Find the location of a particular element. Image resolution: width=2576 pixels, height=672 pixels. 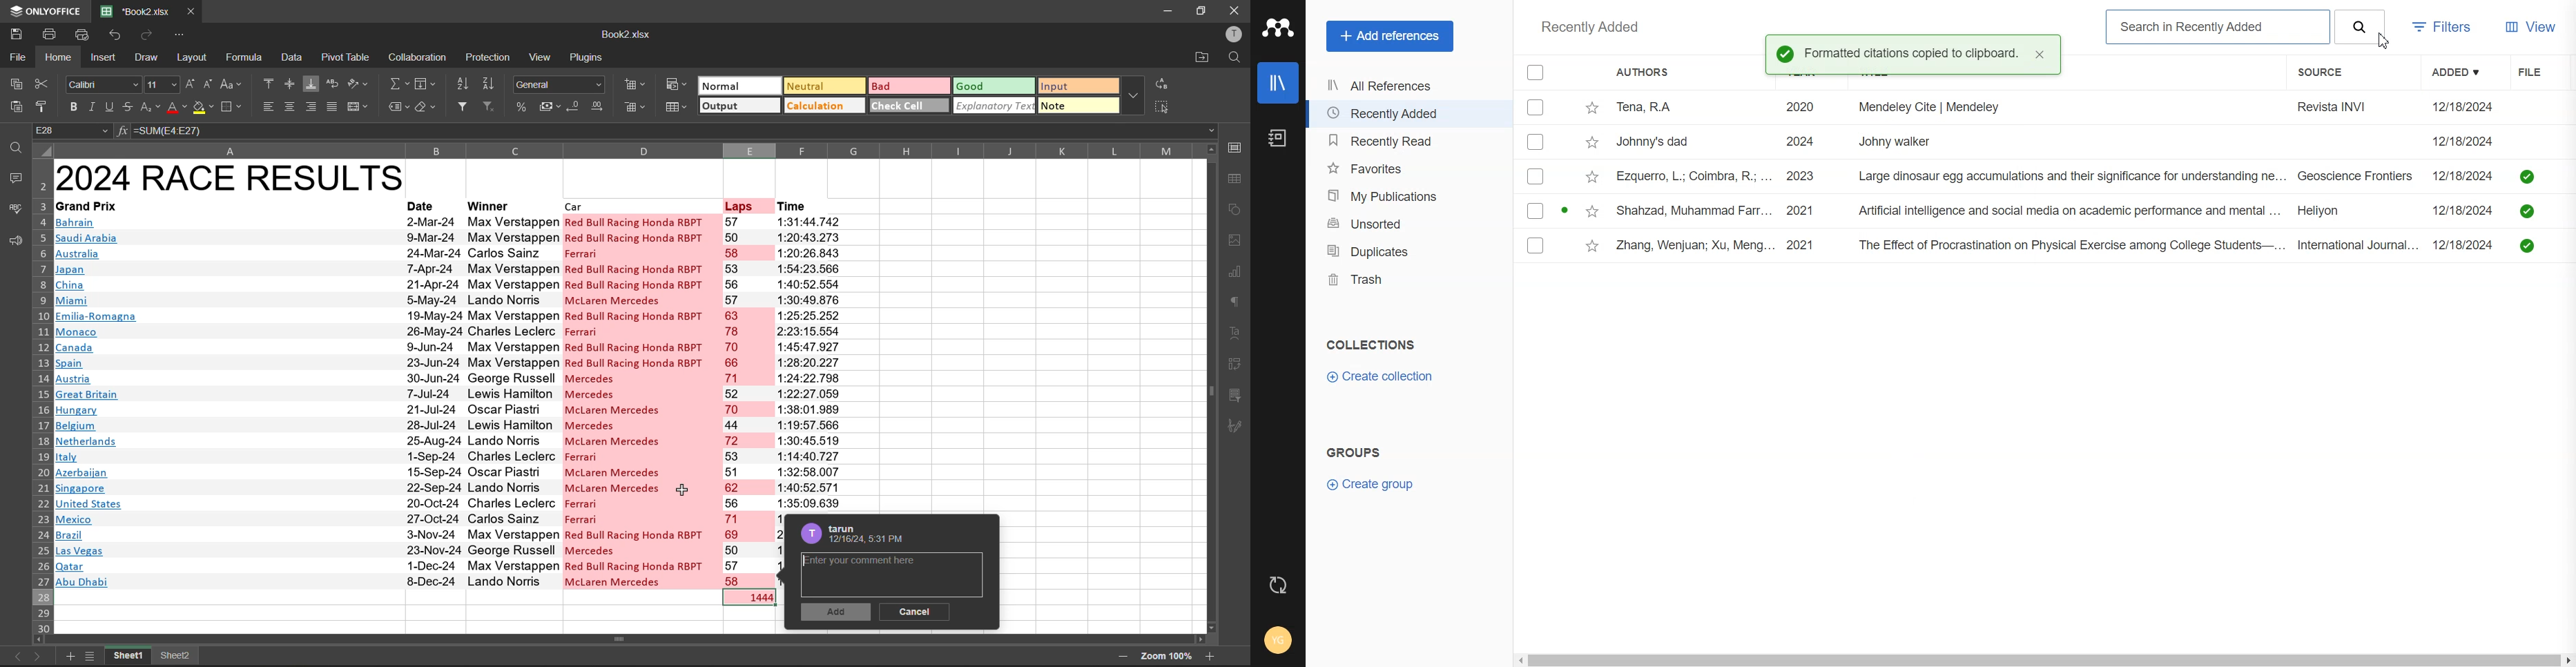

12/18/2024 is located at coordinates (2468, 175).